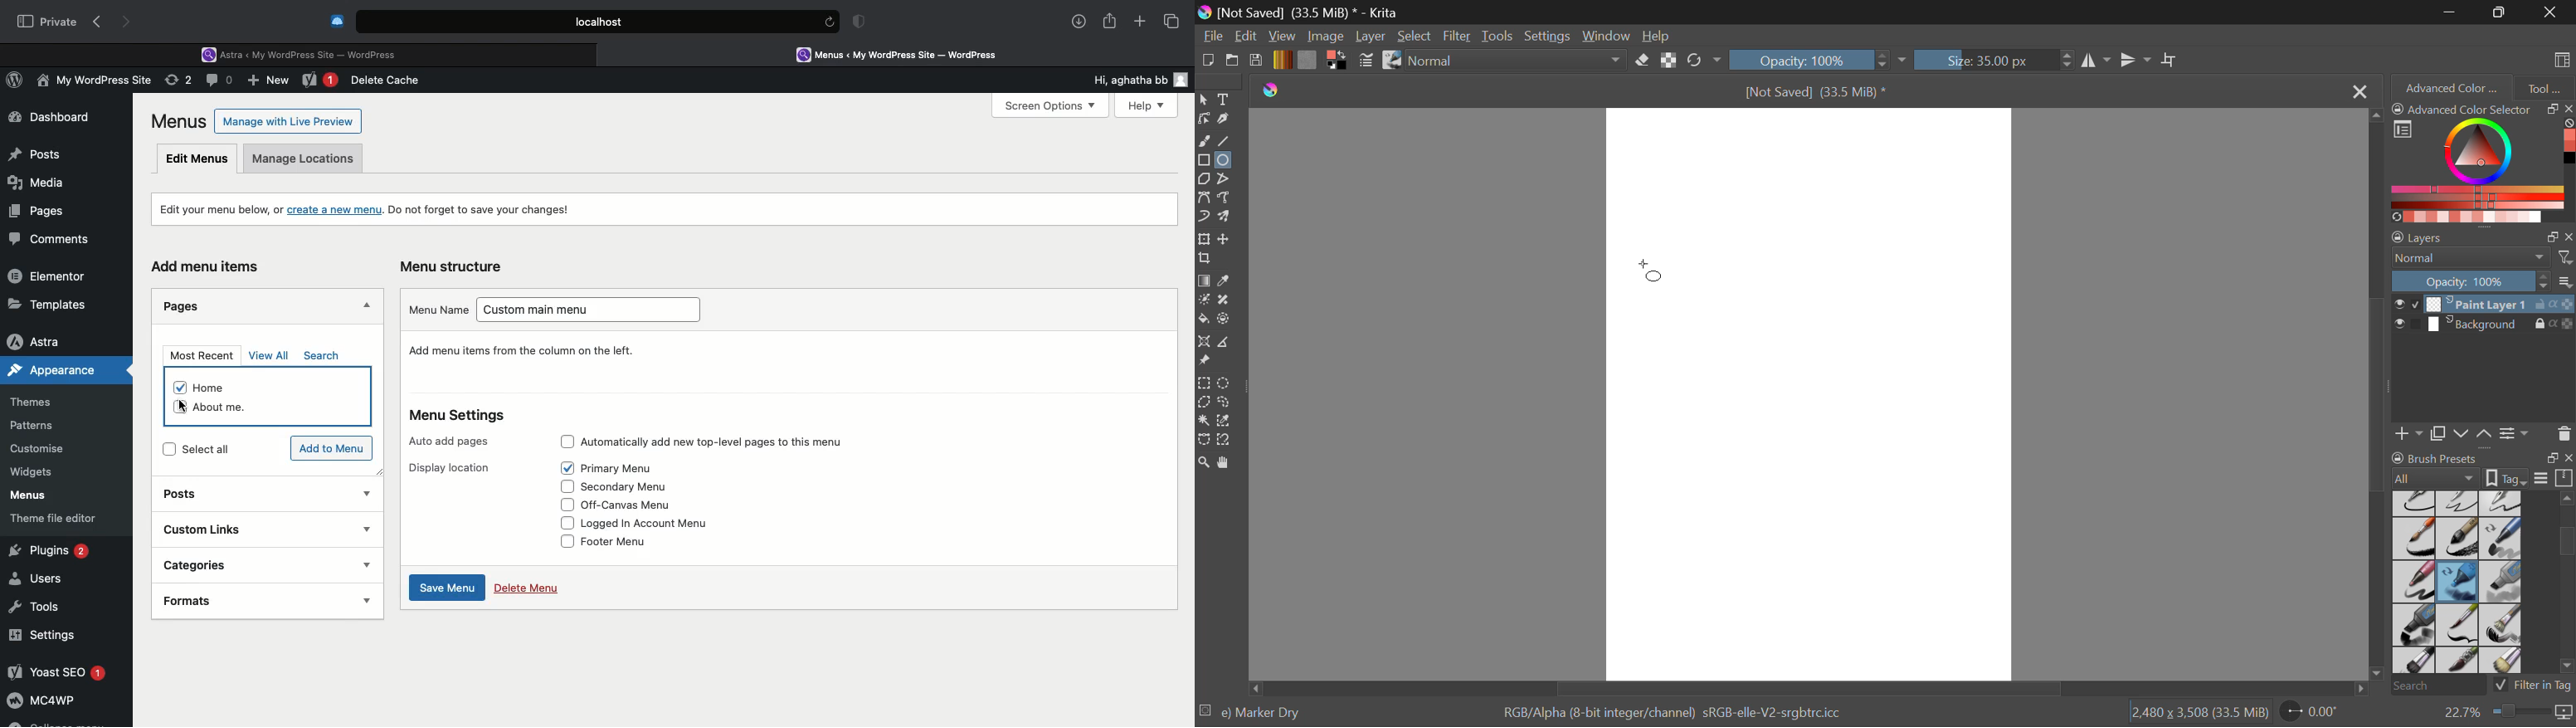 Image resolution: width=2576 pixels, height=728 pixels. Describe the element at coordinates (595, 312) in the screenshot. I see `Custom main menu` at that location.